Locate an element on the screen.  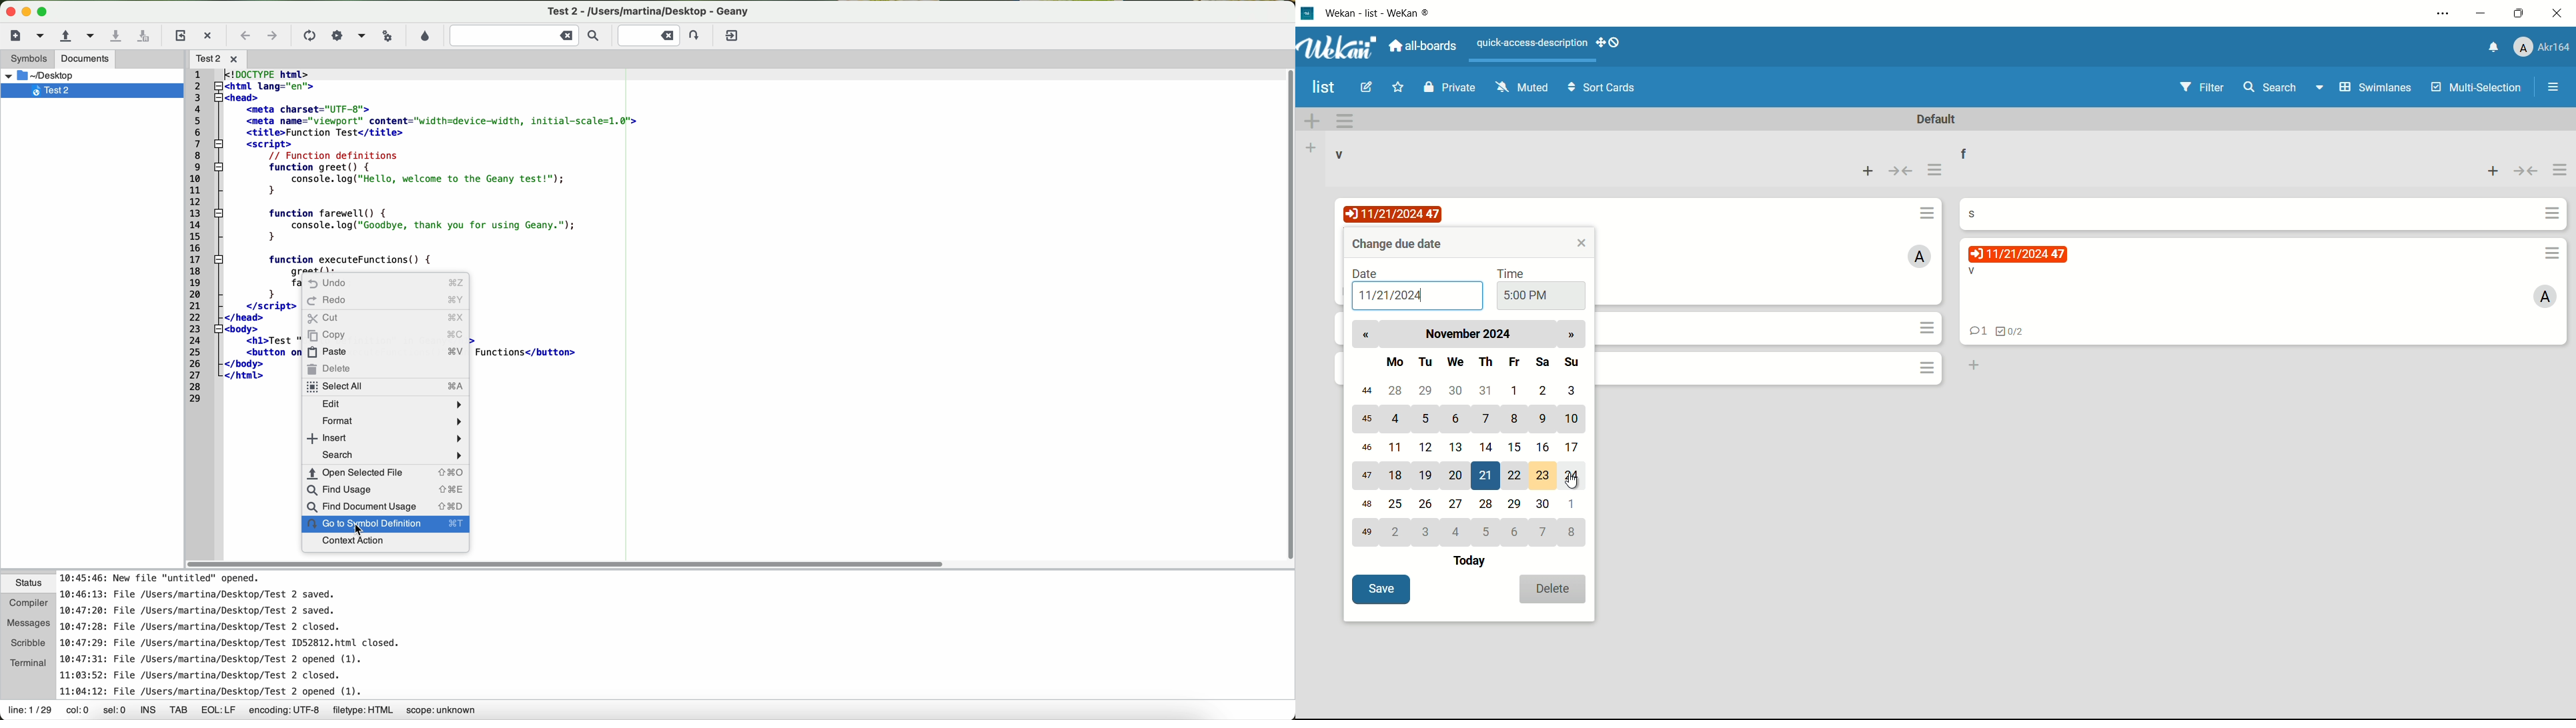
9 is located at coordinates (1541, 417).